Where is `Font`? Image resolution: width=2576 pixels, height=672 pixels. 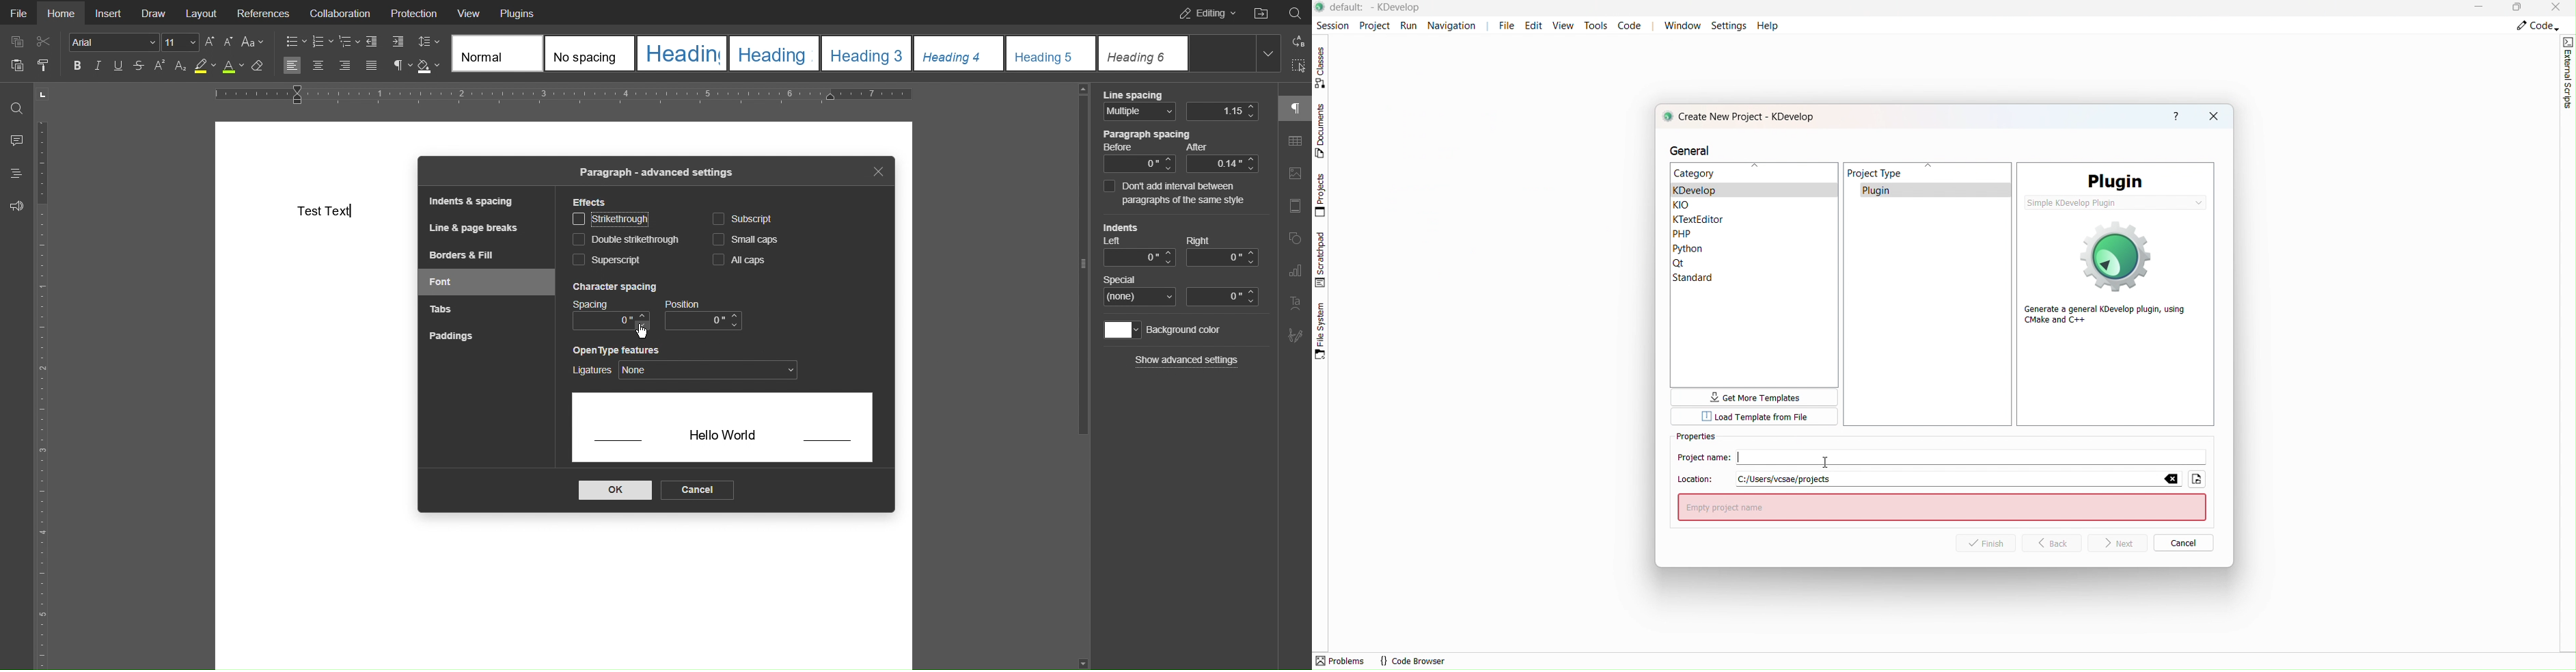 Font is located at coordinates (443, 282).